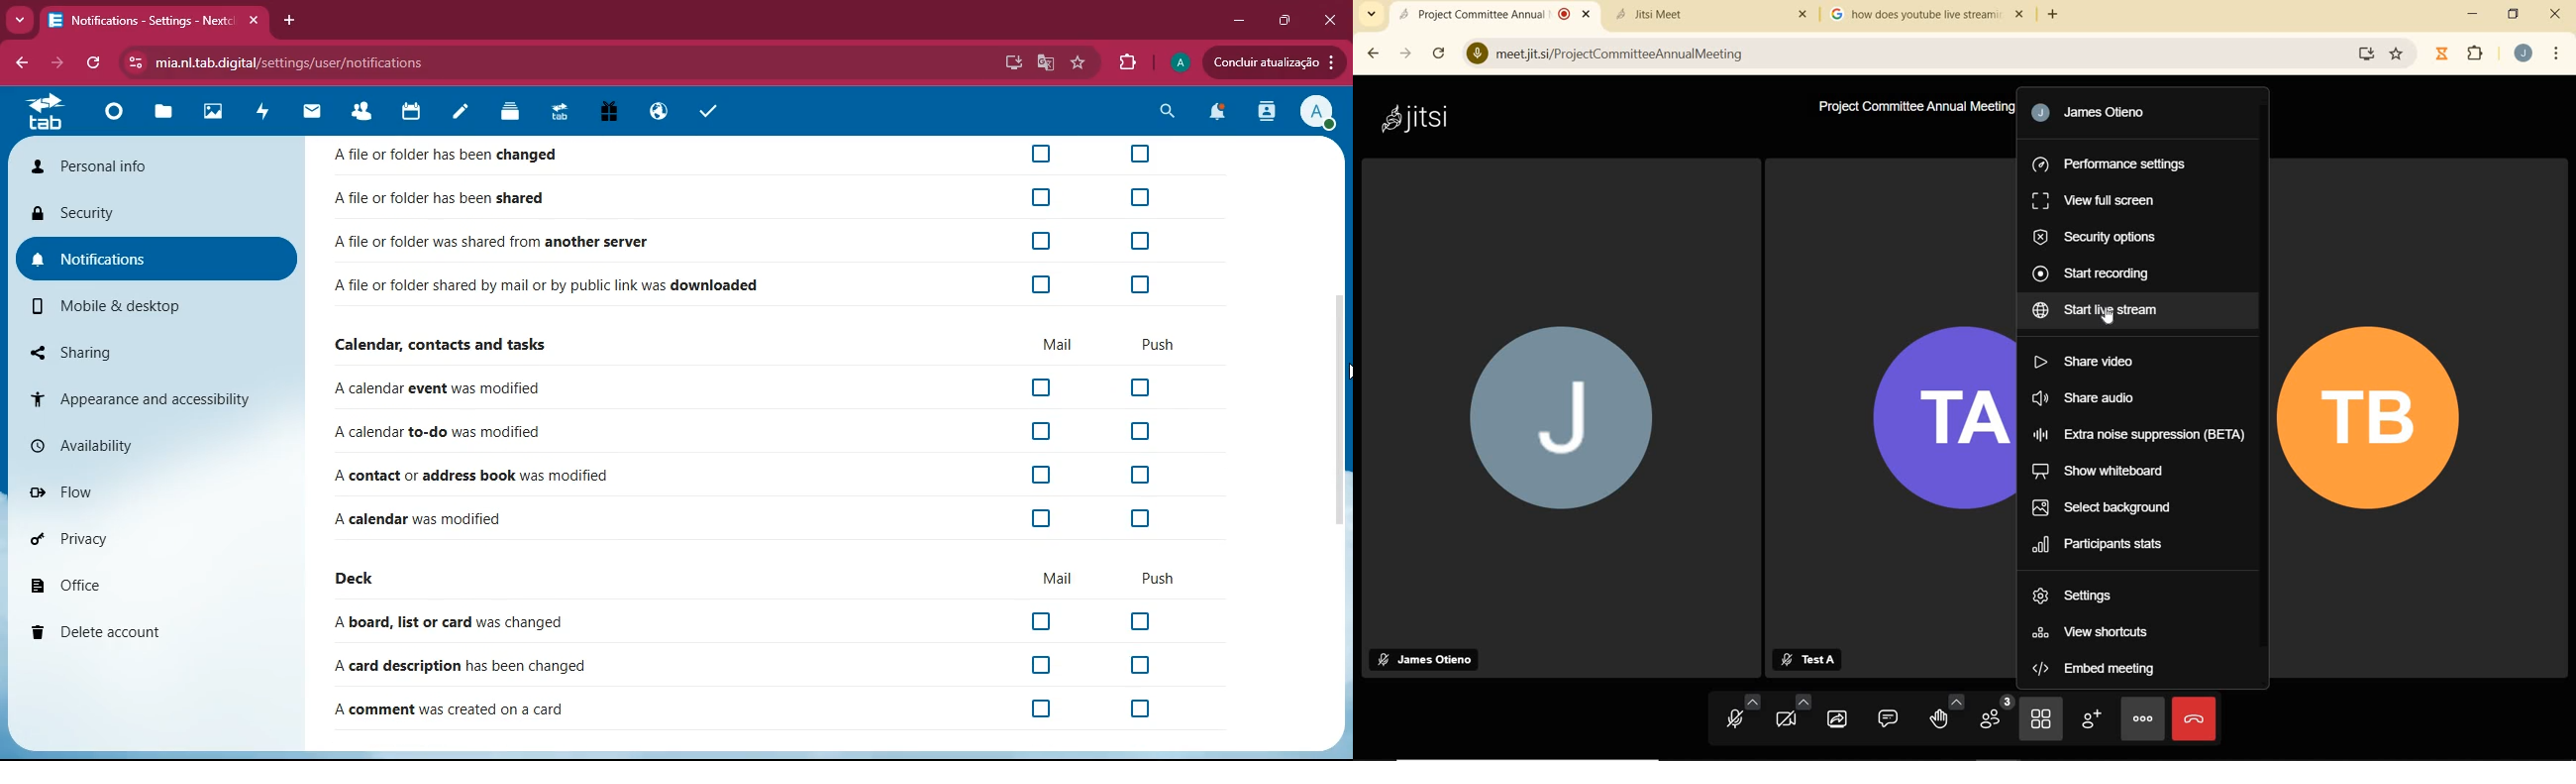 This screenshot has width=2576, height=784. Describe the element at coordinates (148, 262) in the screenshot. I see `notifications` at that location.